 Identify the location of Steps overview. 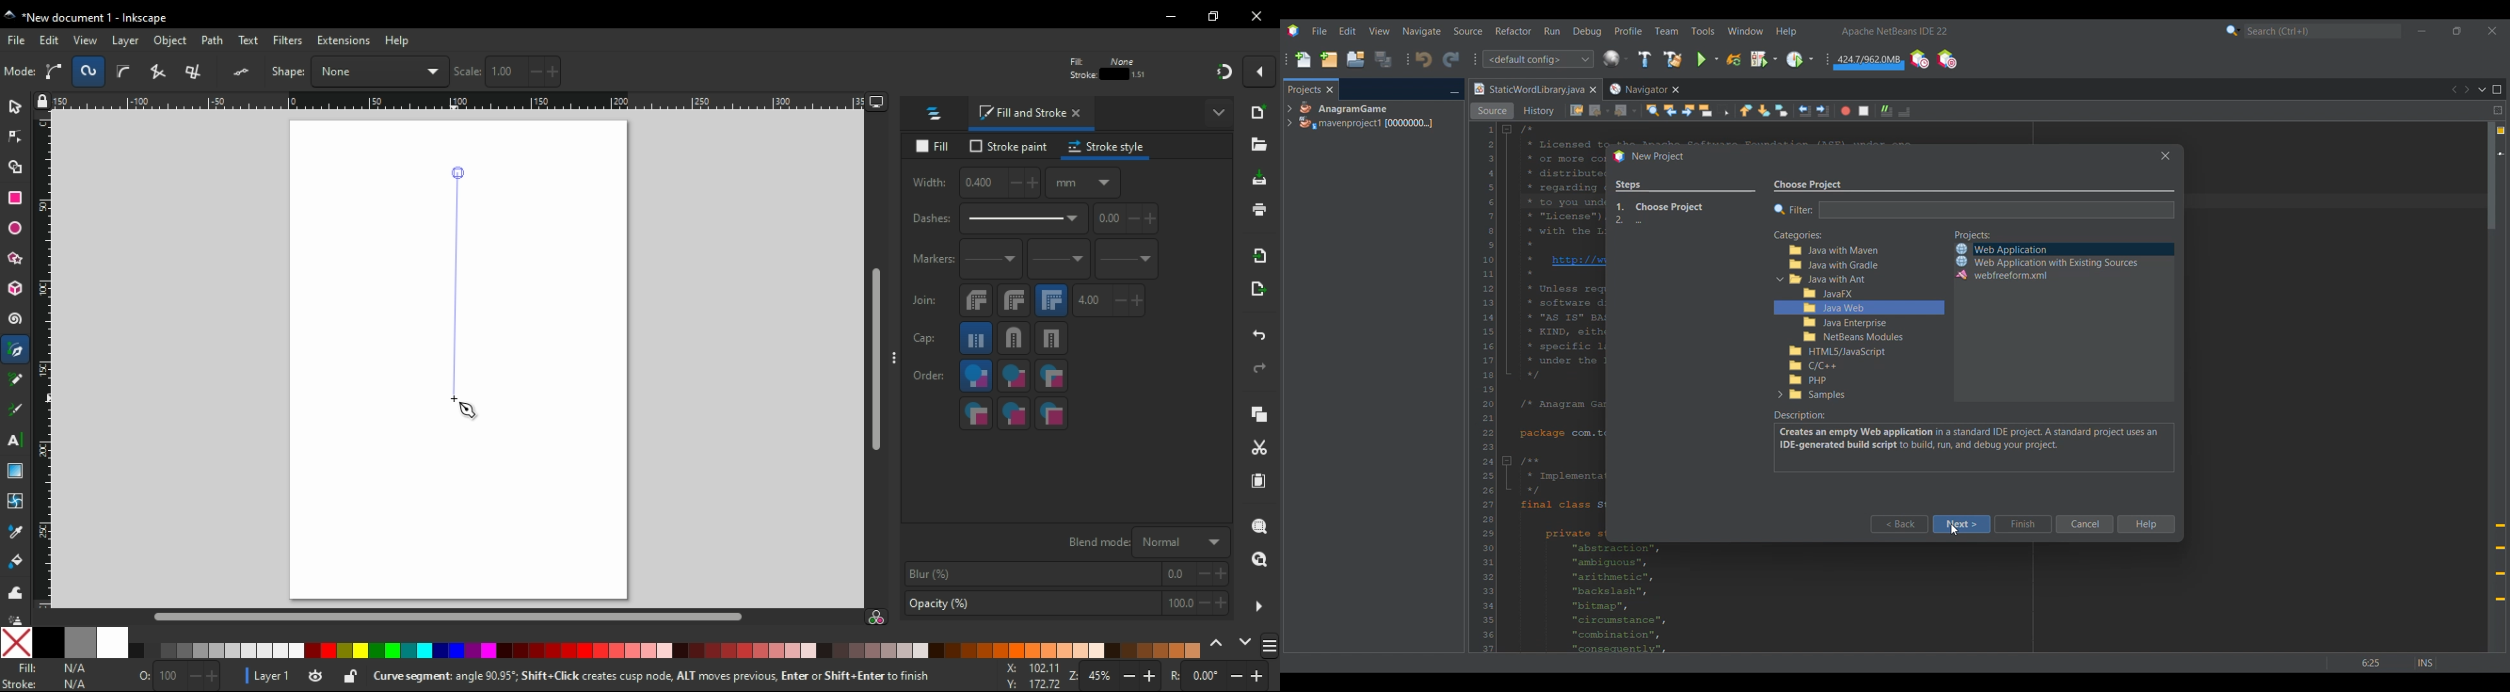
(1686, 204).